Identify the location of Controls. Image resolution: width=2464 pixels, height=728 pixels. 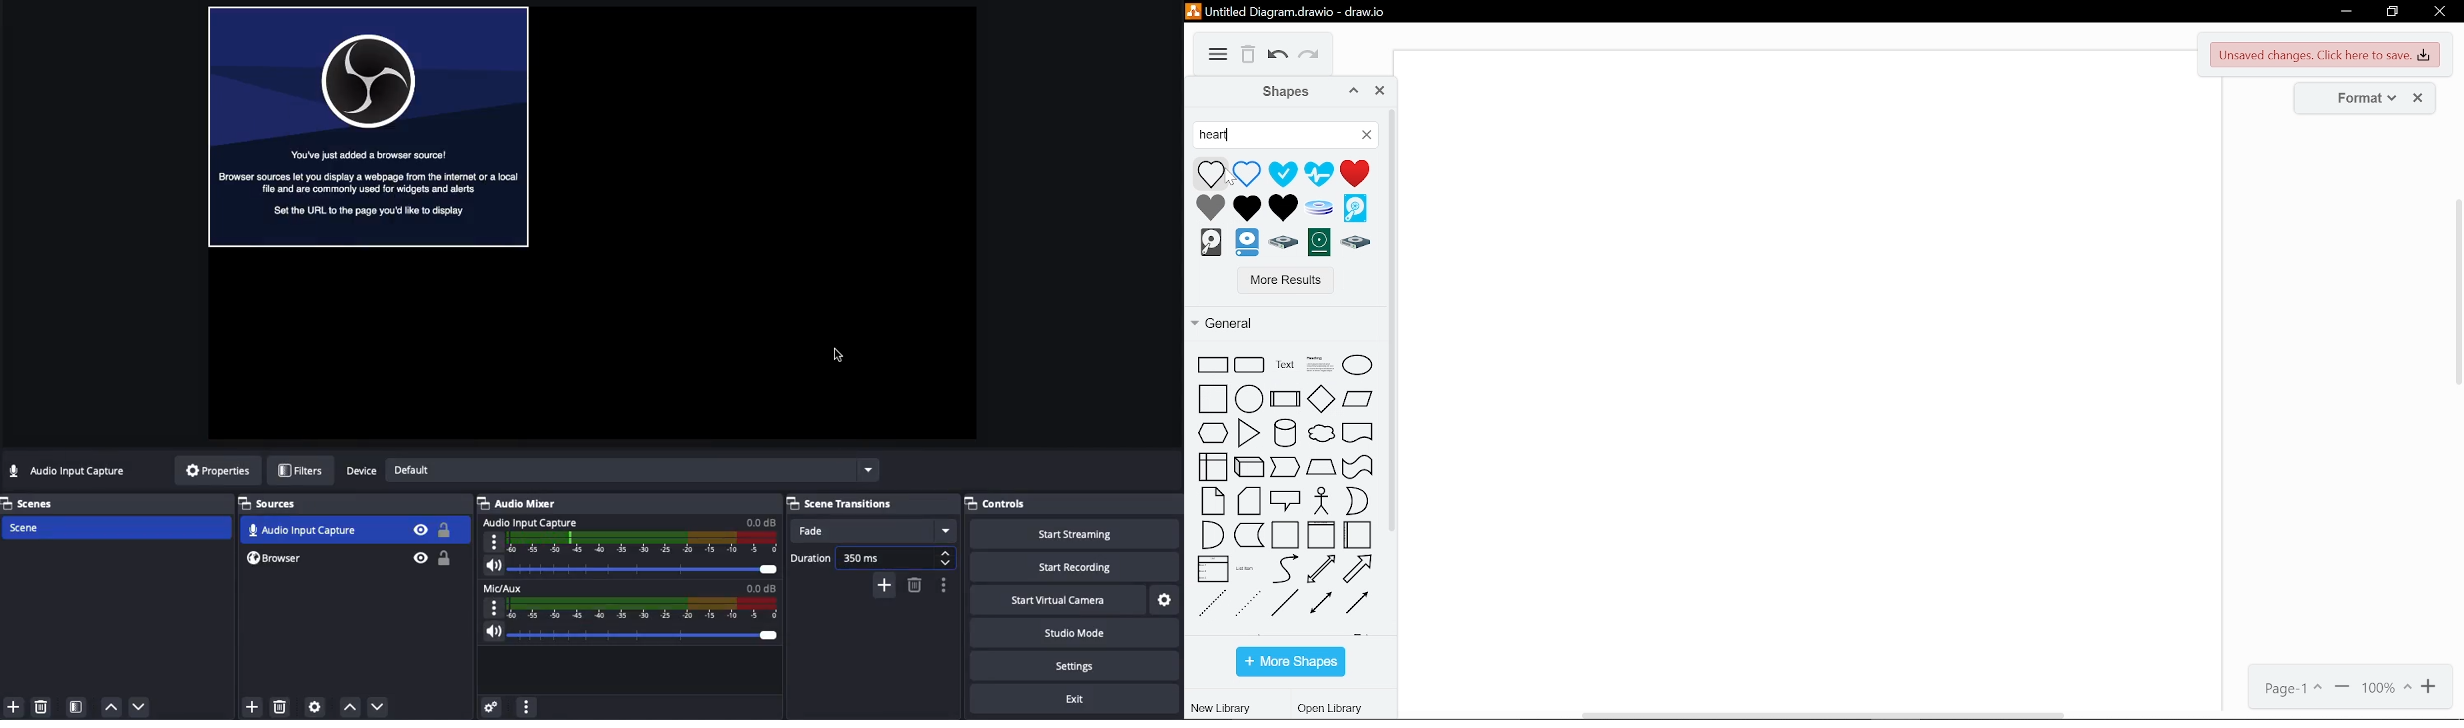
(1003, 503).